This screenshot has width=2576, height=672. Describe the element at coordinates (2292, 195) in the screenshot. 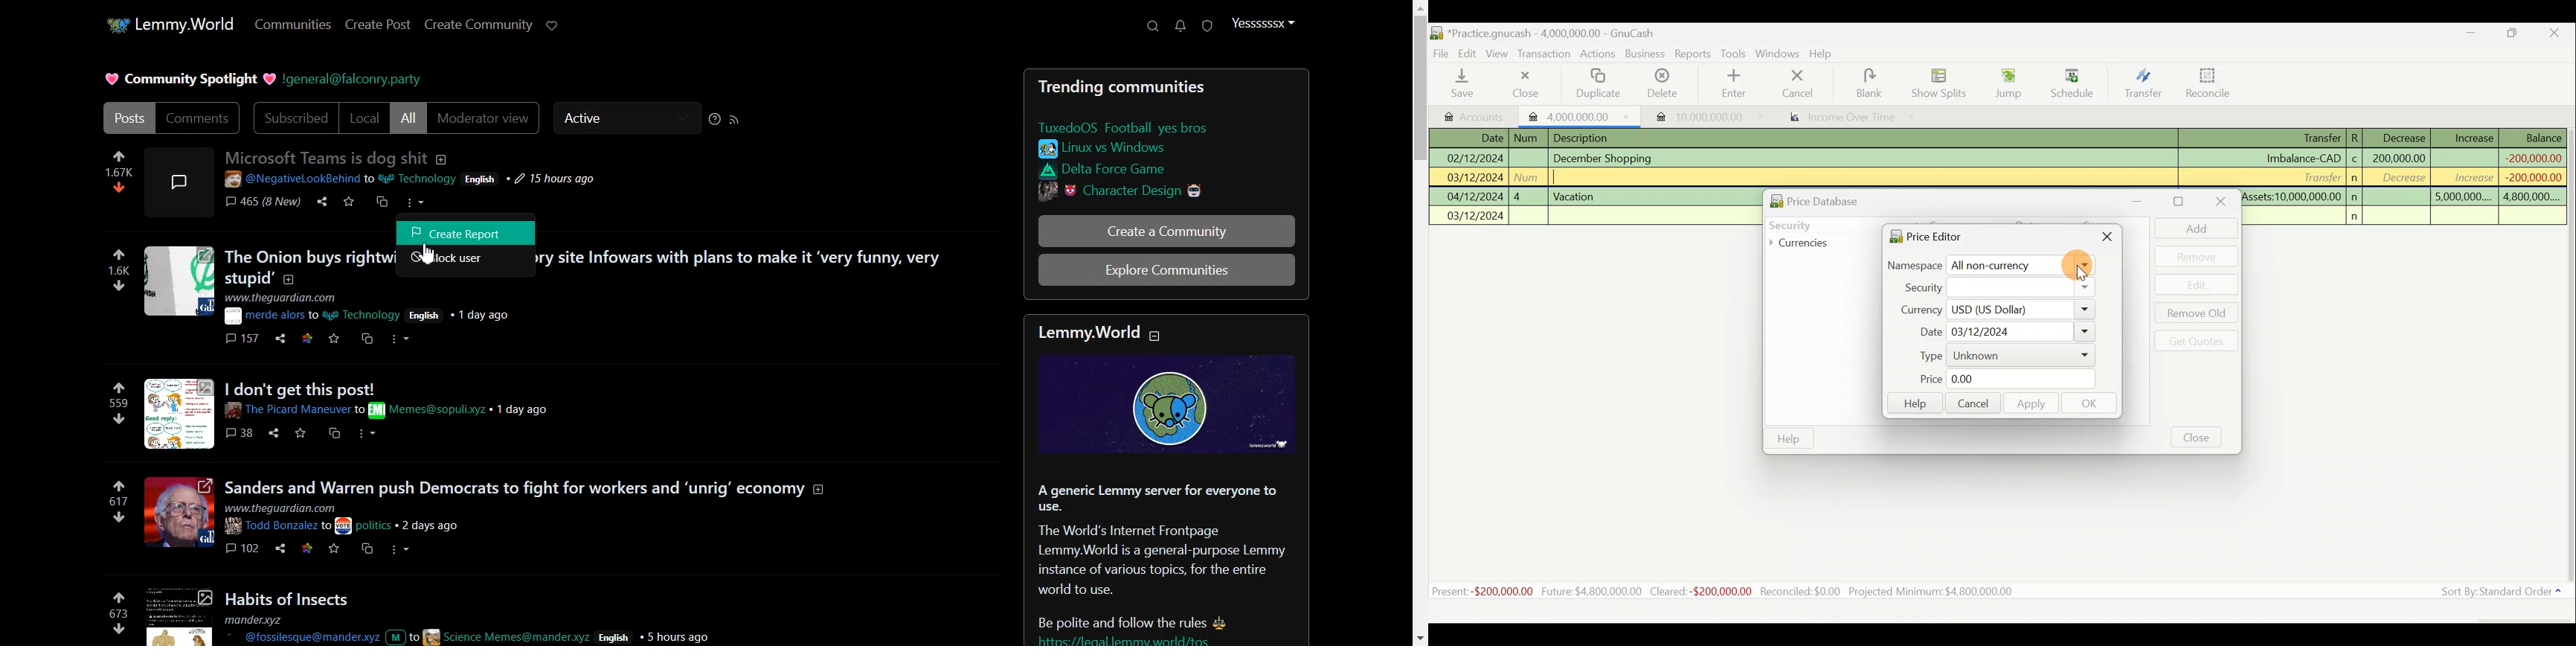

I see `Assets:10,000,000.00` at that location.